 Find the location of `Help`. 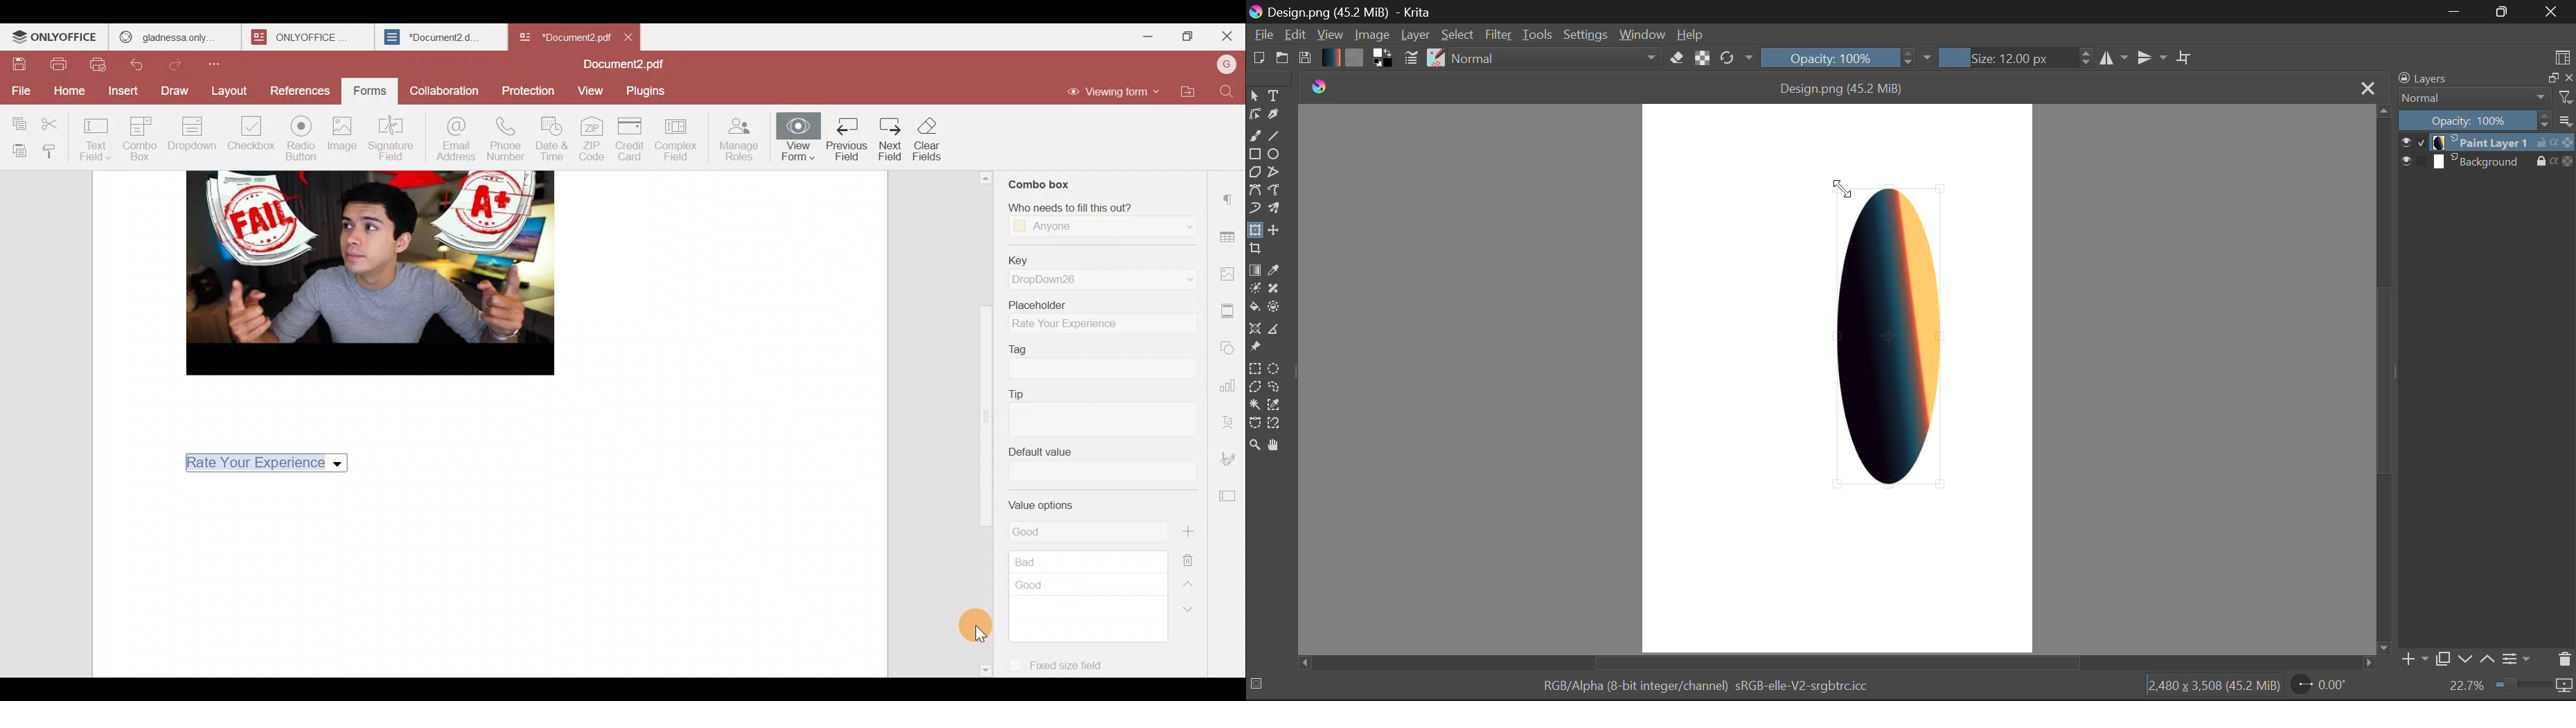

Help is located at coordinates (1690, 33).